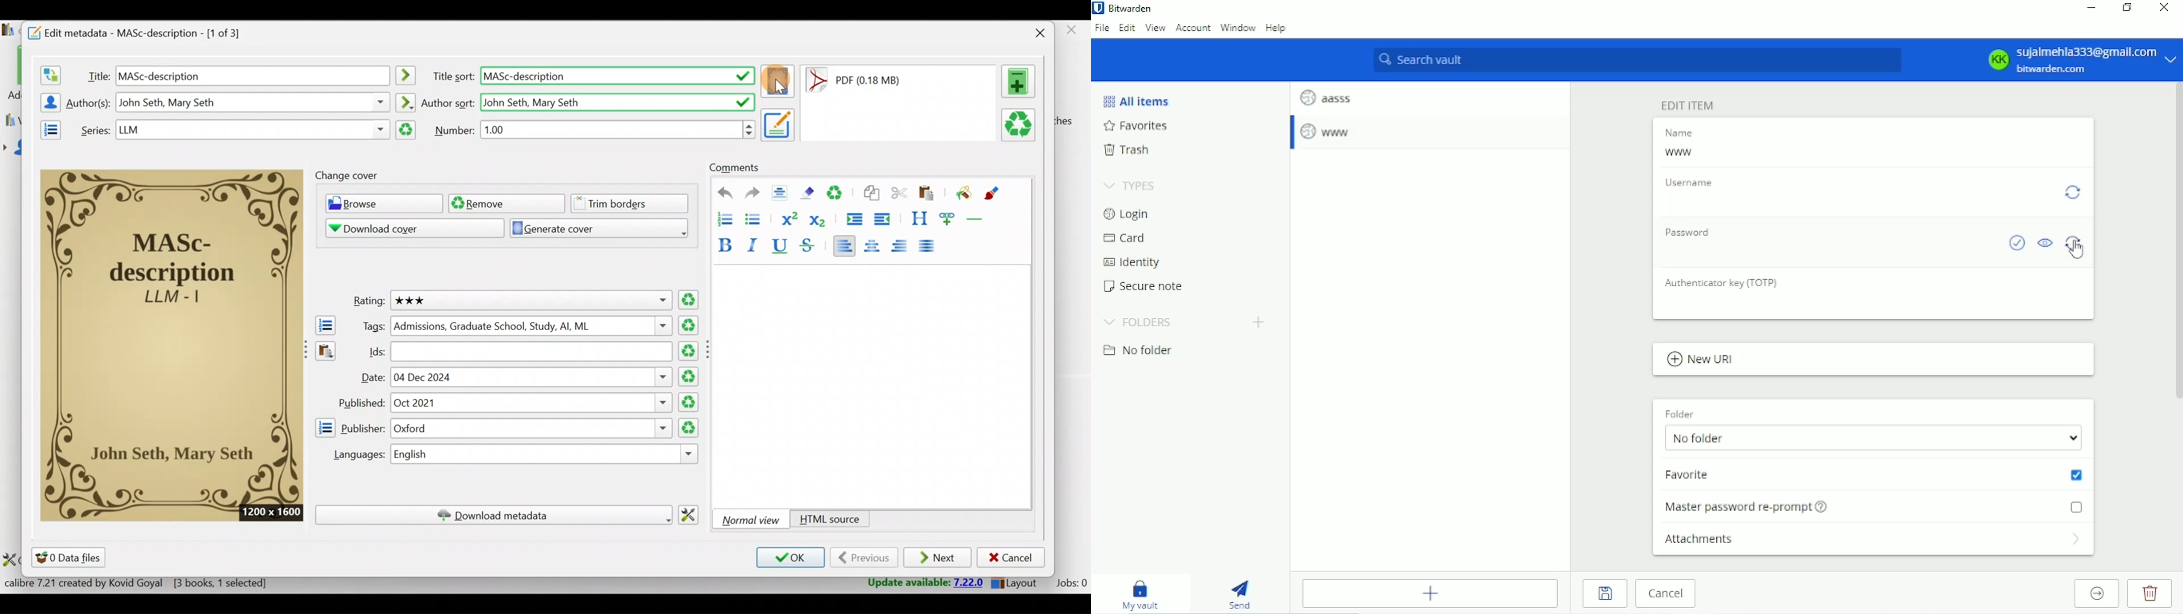 Image resolution: width=2184 pixels, height=616 pixels. Describe the element at coordinates (1278, 30) in the screenshot. I see `Help` at that location.